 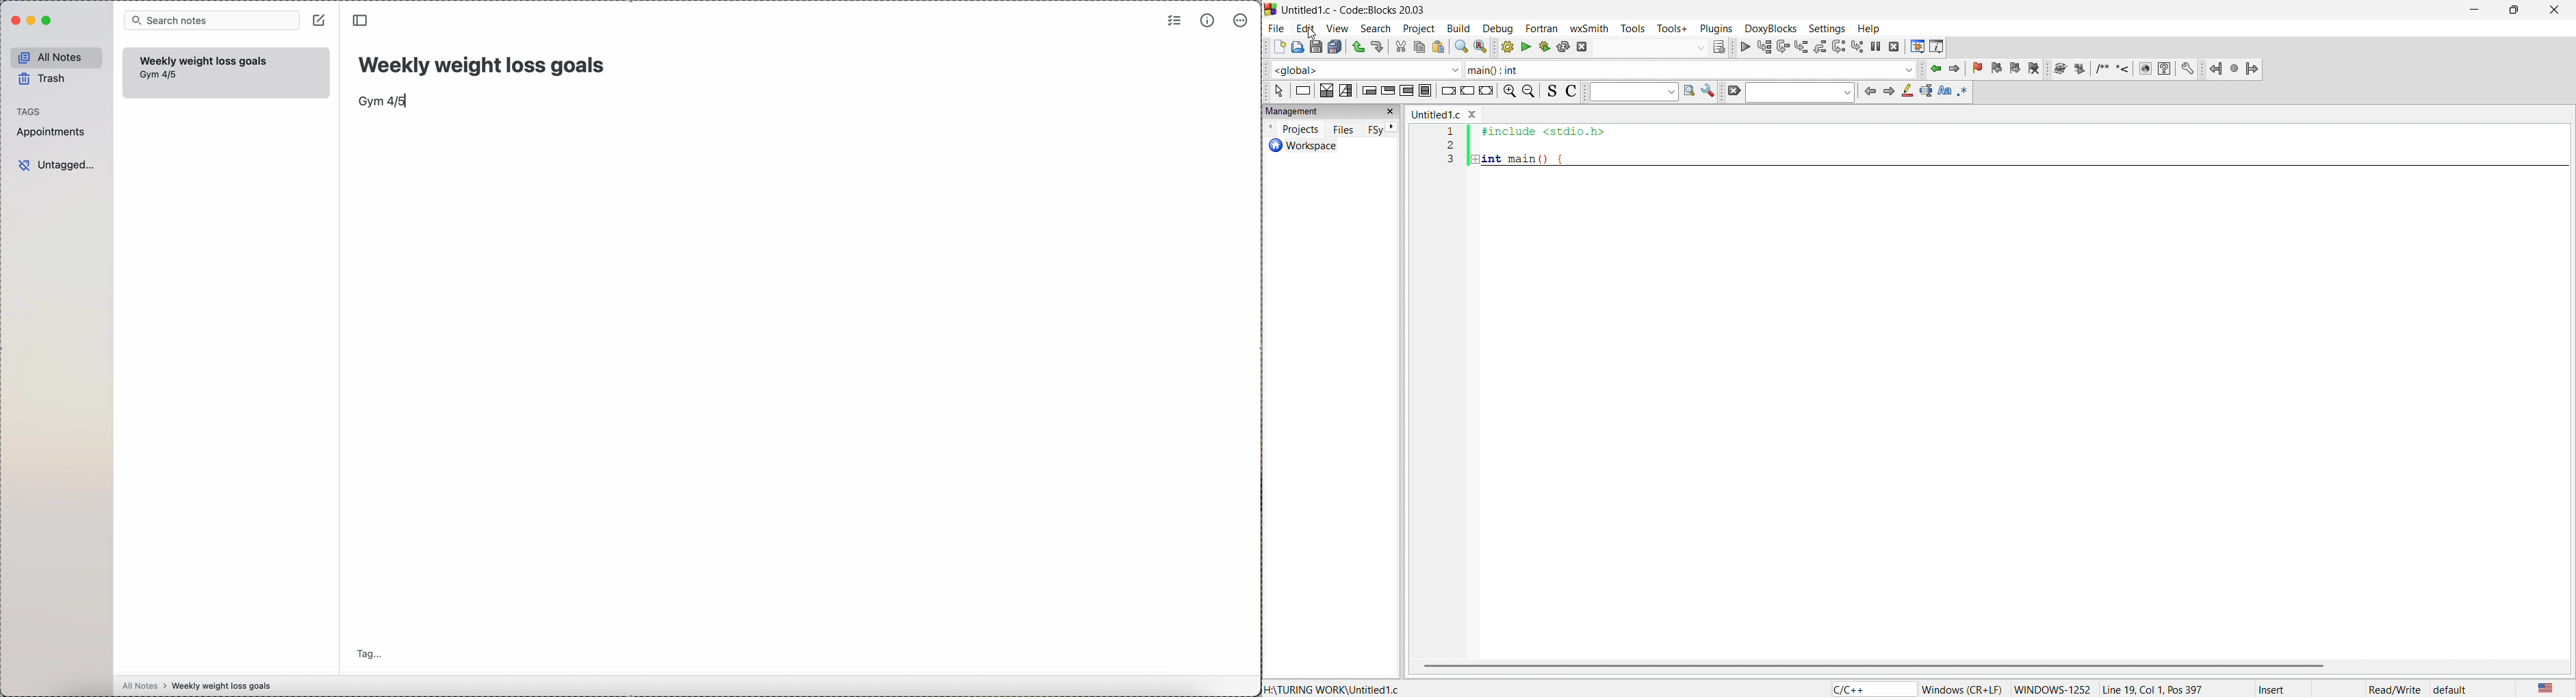 What do you see at coordinates (1916, 47) in the screenshot?
I see `debugging window` at bounding box center [1916, 47].